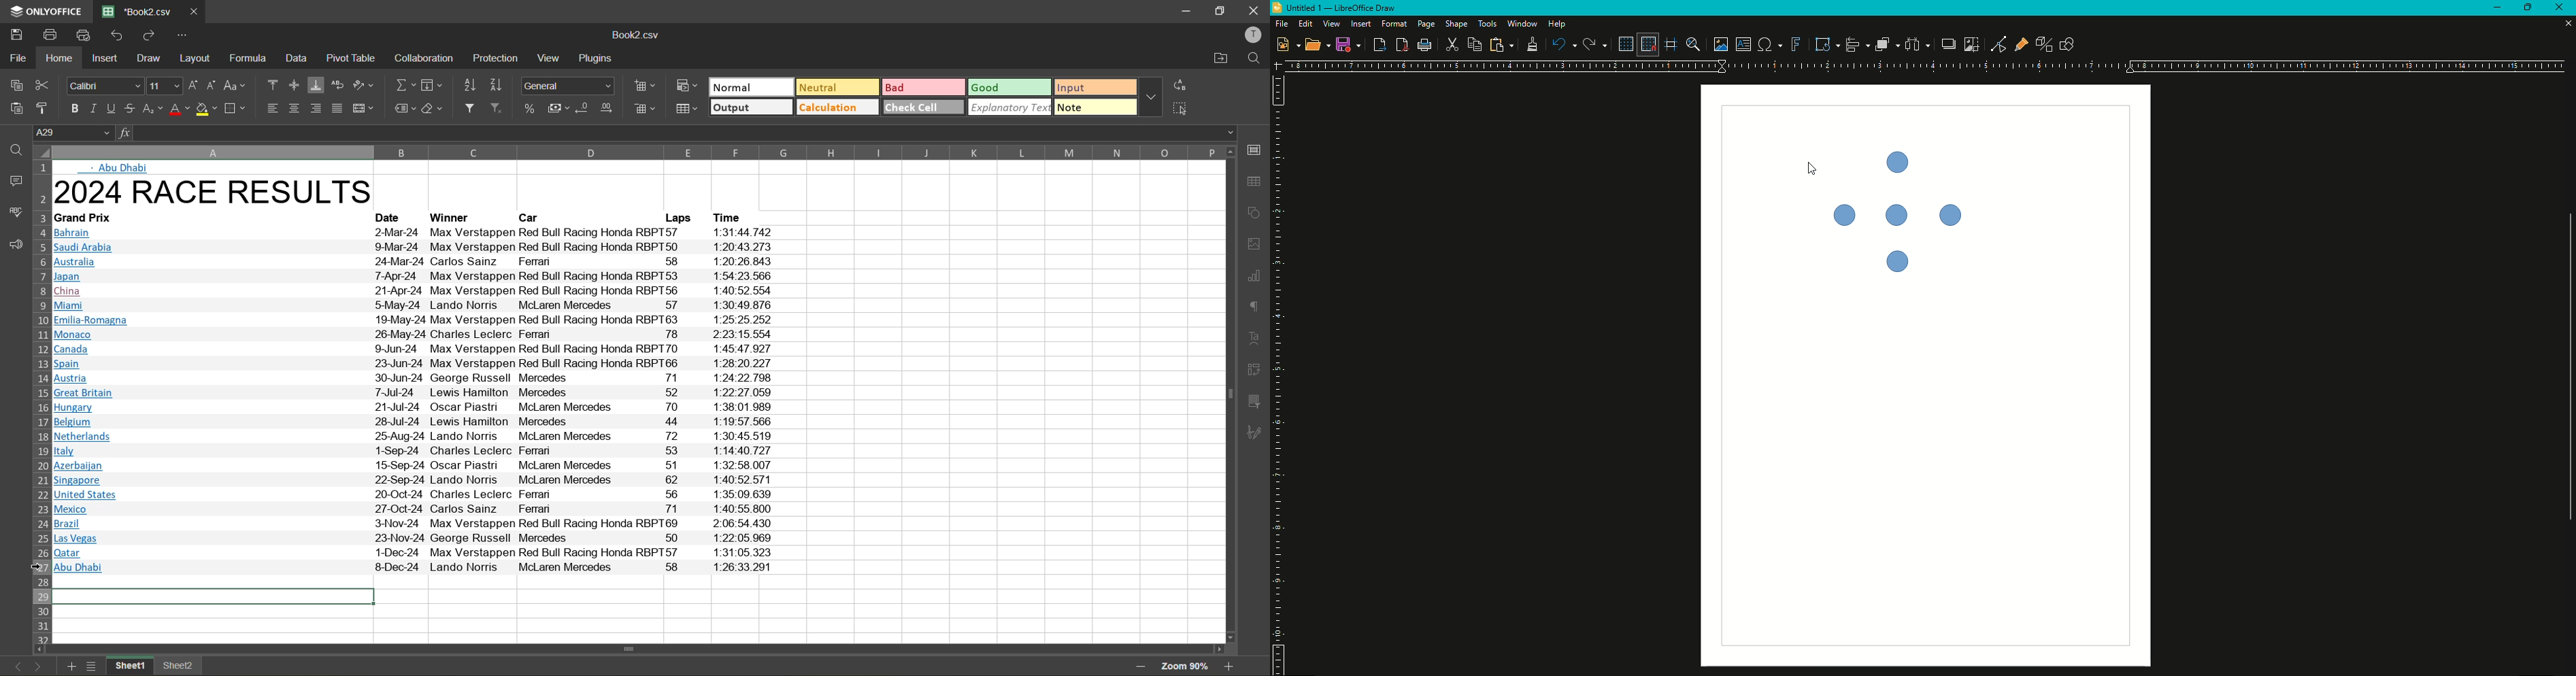 The width and height of the screenshot is (2576, 700). I want to click on select all cells, so click(40, 153).